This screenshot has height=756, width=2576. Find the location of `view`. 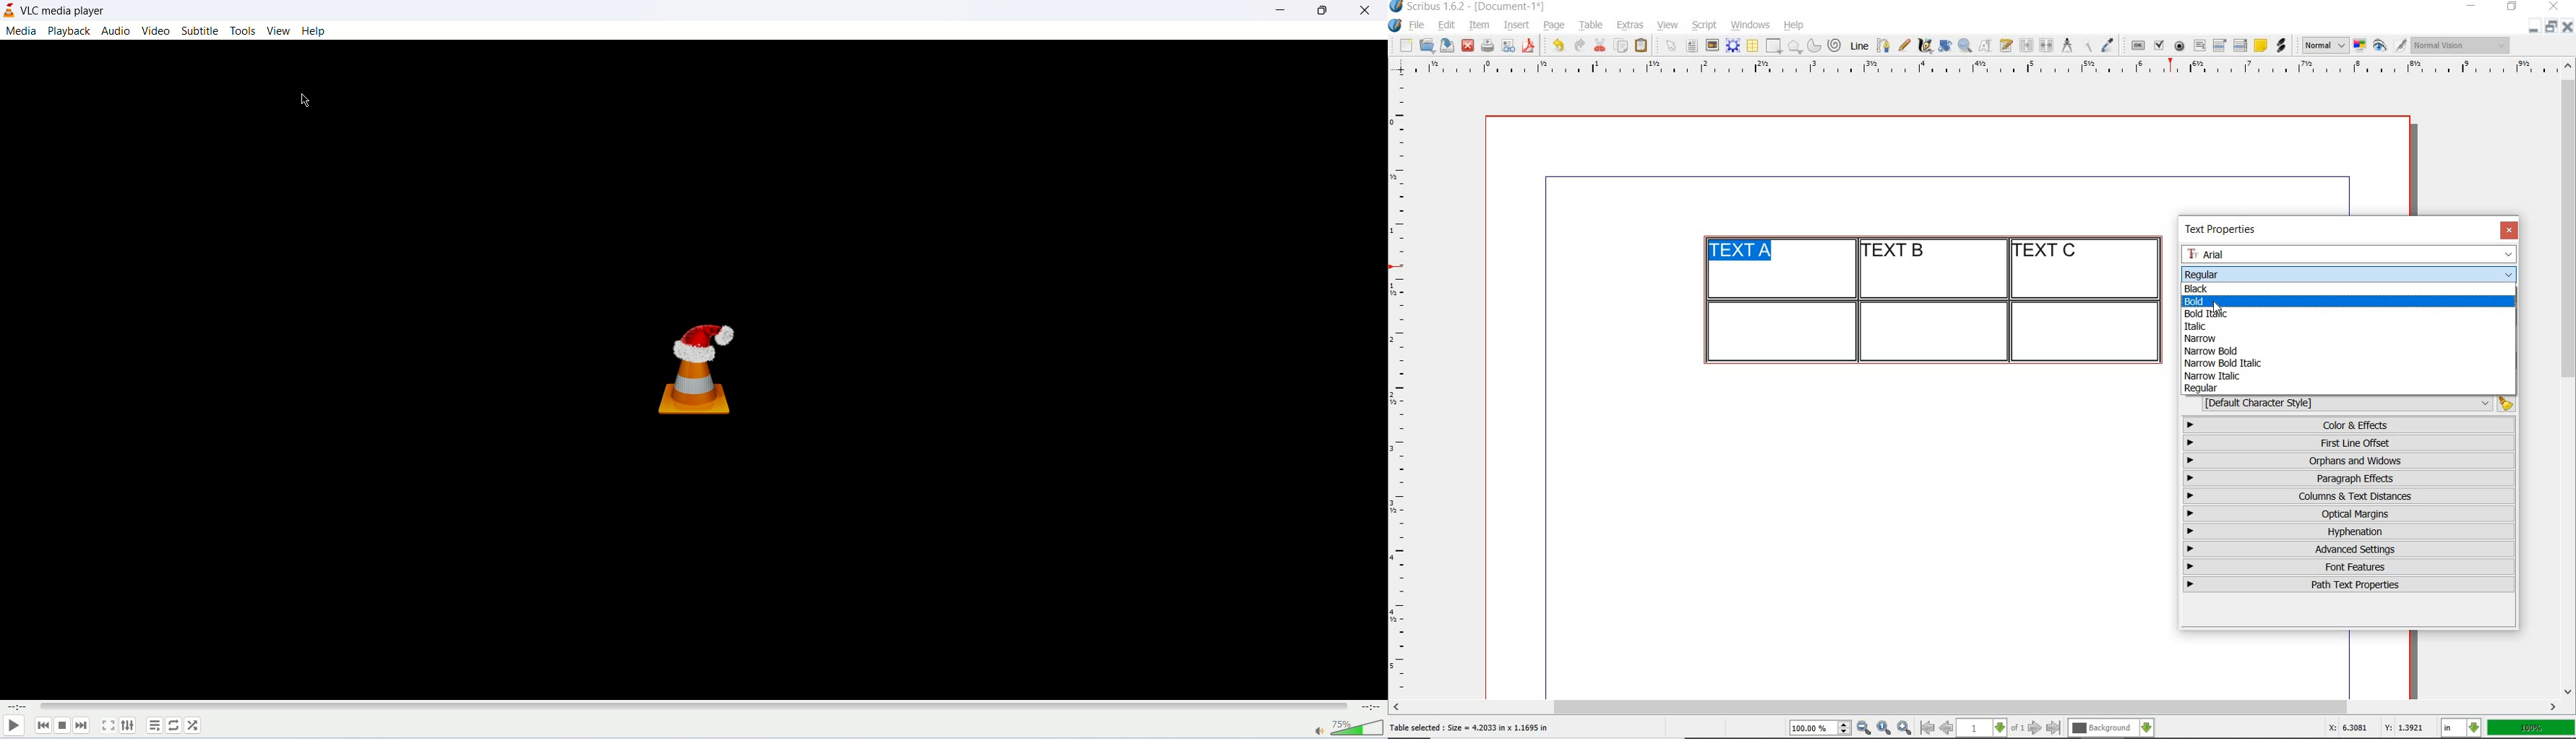

view is located at coordinates (281, 31).